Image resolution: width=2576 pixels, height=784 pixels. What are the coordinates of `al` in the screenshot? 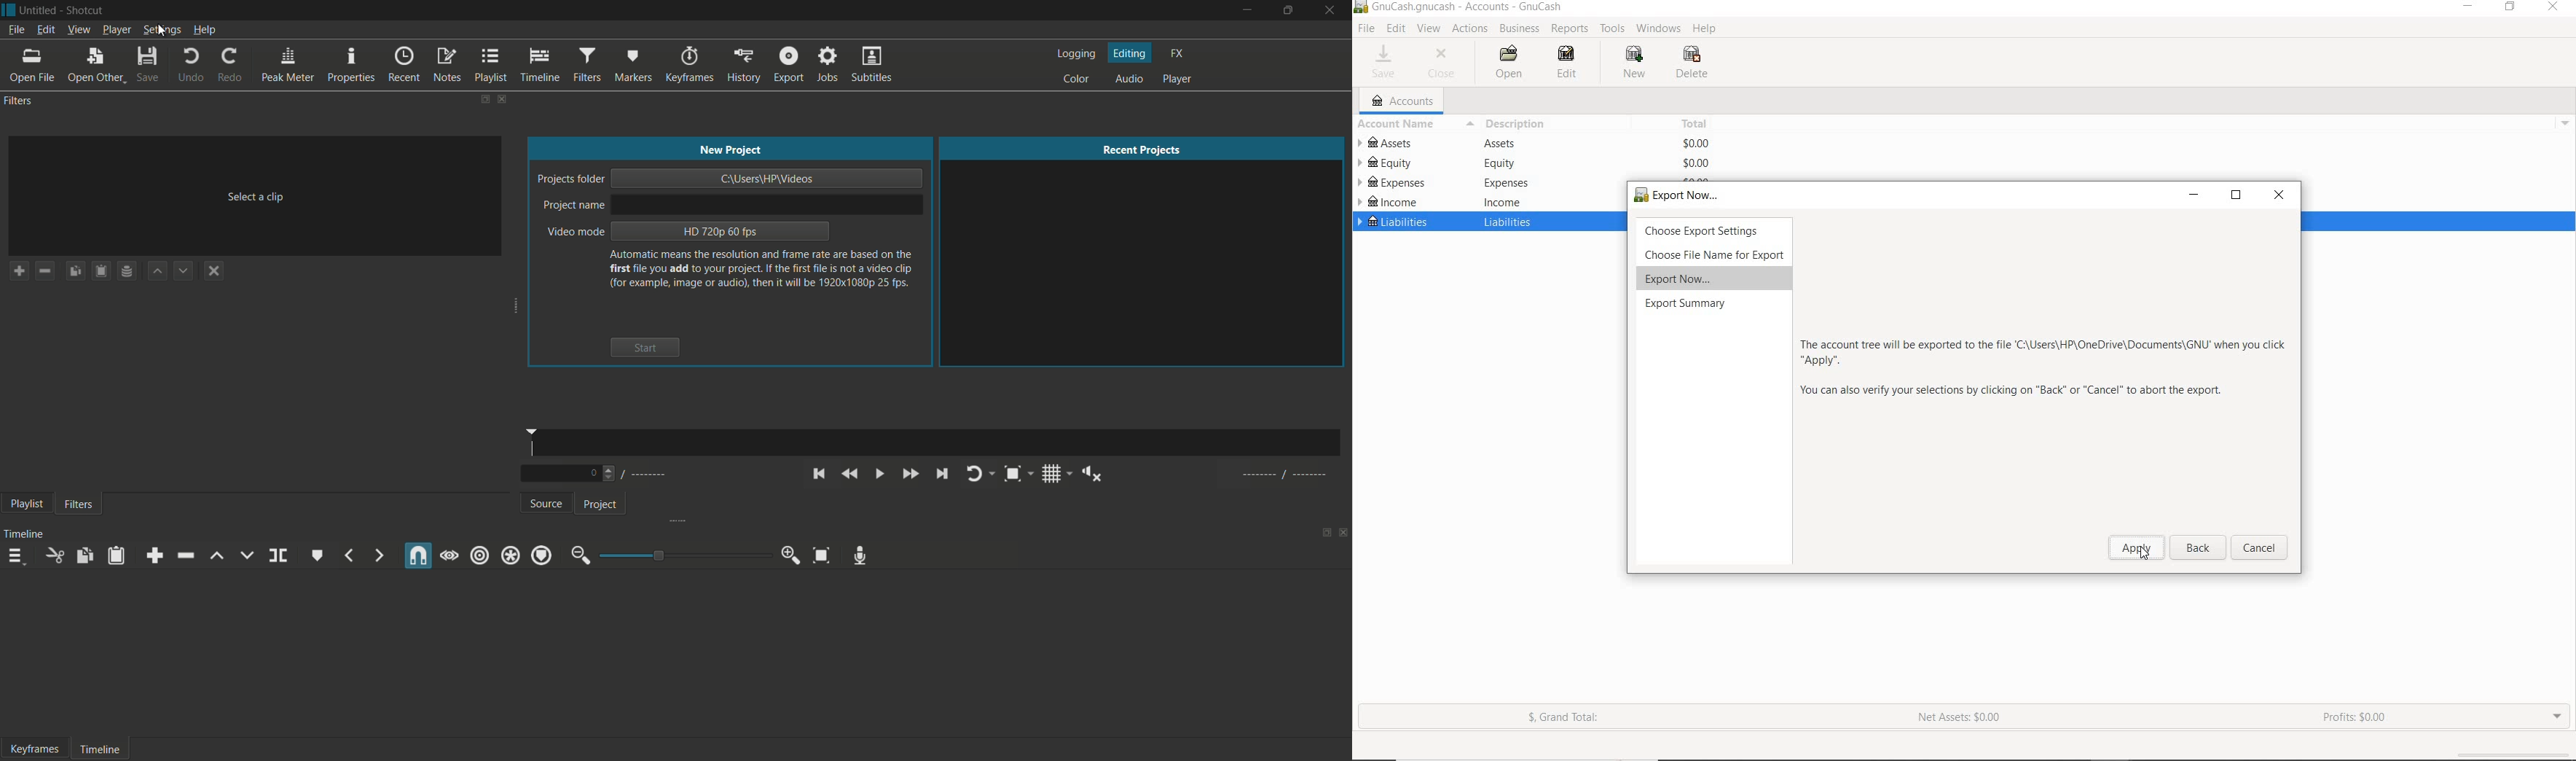 It's located at (1287, 477).